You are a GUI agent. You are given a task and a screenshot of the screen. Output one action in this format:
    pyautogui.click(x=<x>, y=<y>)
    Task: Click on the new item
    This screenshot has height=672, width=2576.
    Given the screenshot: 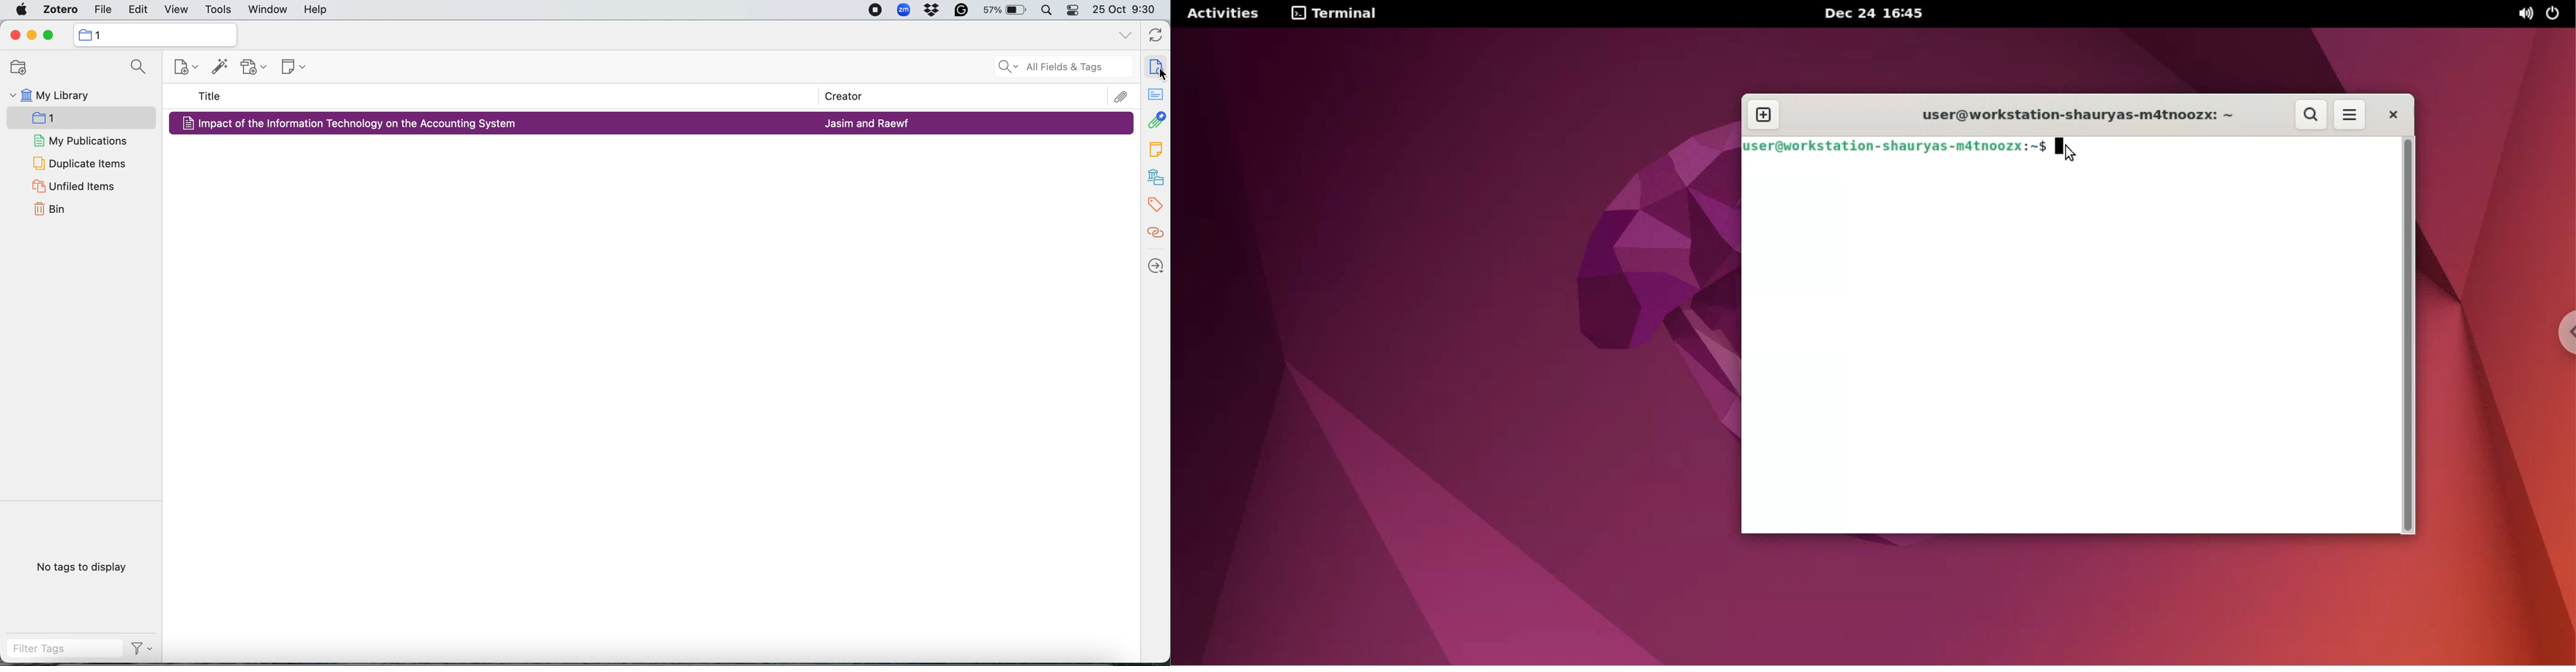 What is the action you would take?
    pyautogui.click(x=185, y=67)
    